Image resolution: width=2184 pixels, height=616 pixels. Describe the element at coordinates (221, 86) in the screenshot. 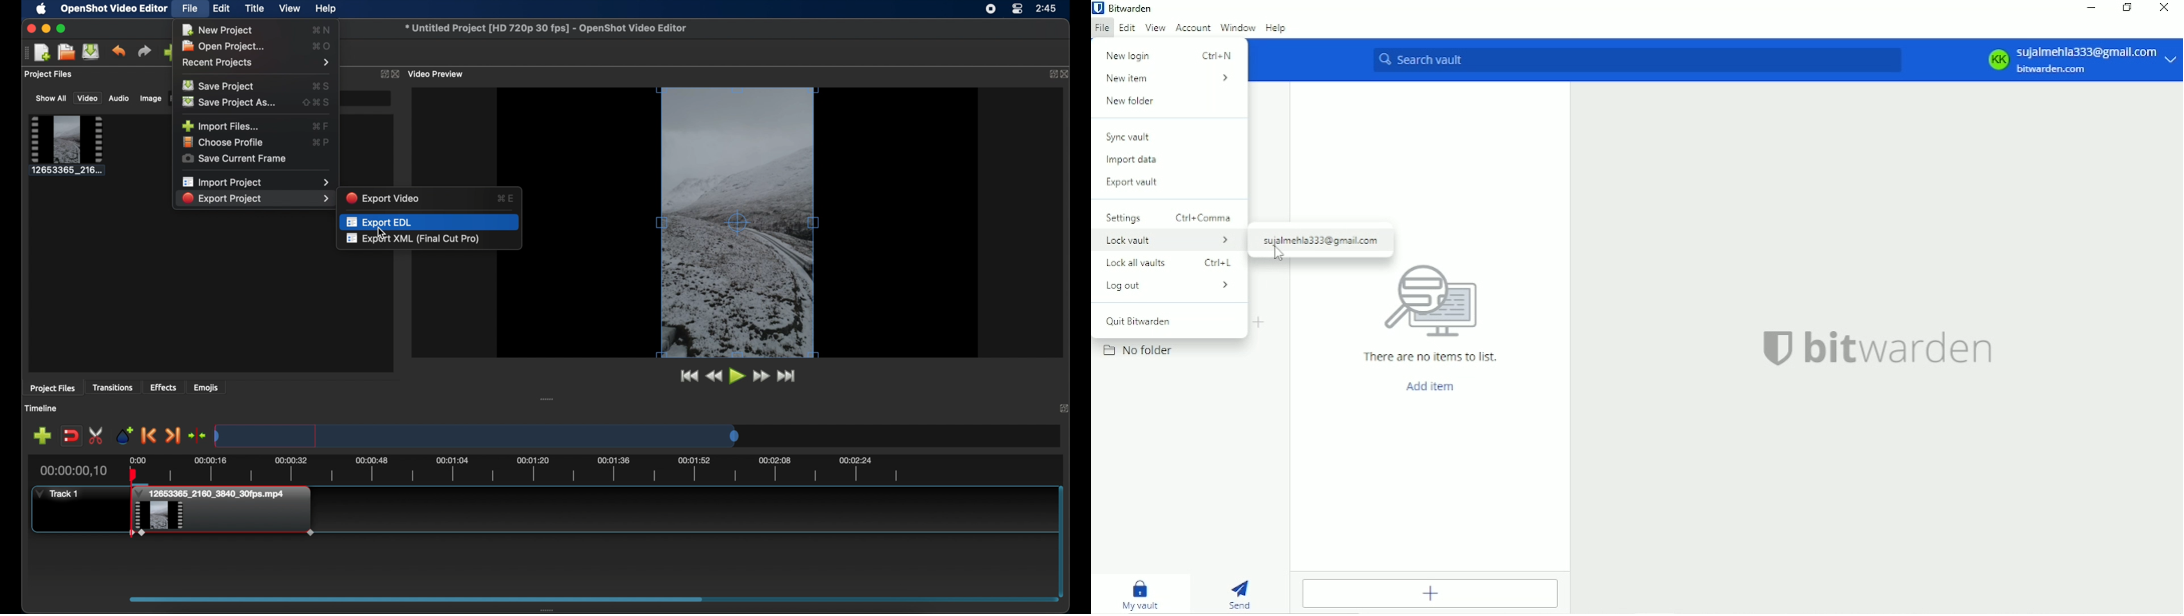

I see `save project` at that location.